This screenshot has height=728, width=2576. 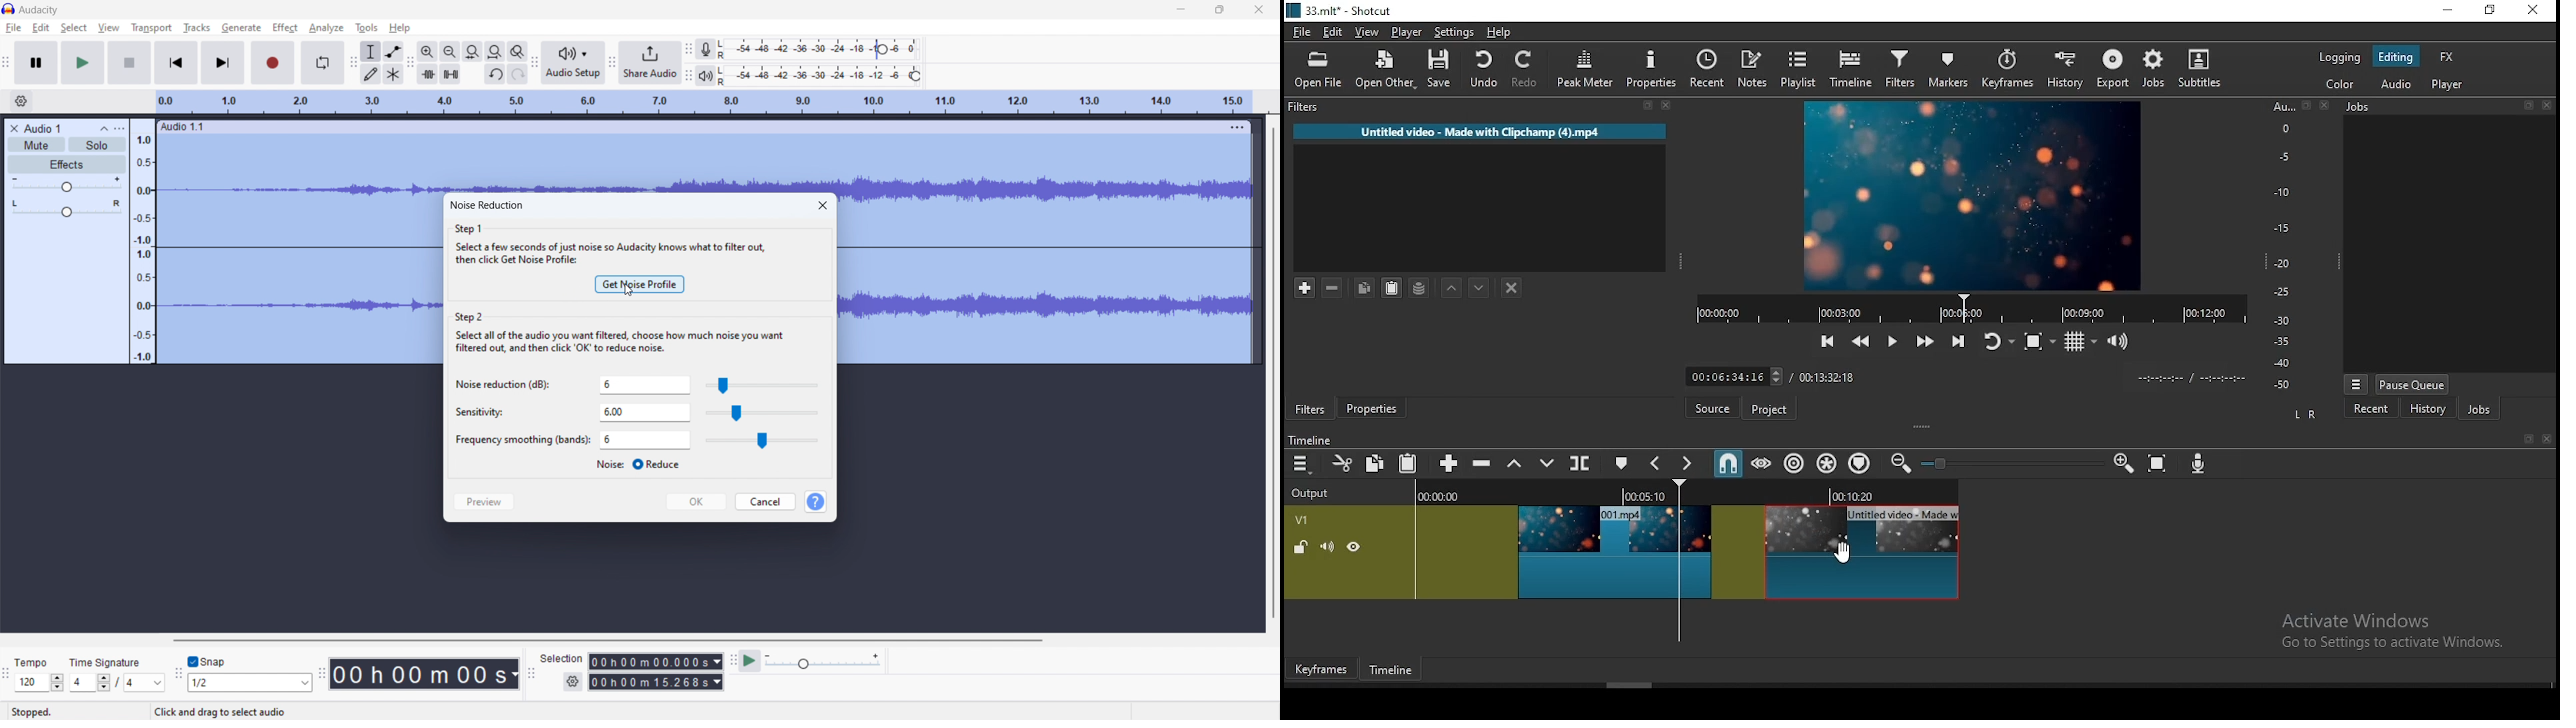 What do you see at coordinates (639, 284) in the screenshot?
I see `get noise profile` at bounding box center [639, 284].